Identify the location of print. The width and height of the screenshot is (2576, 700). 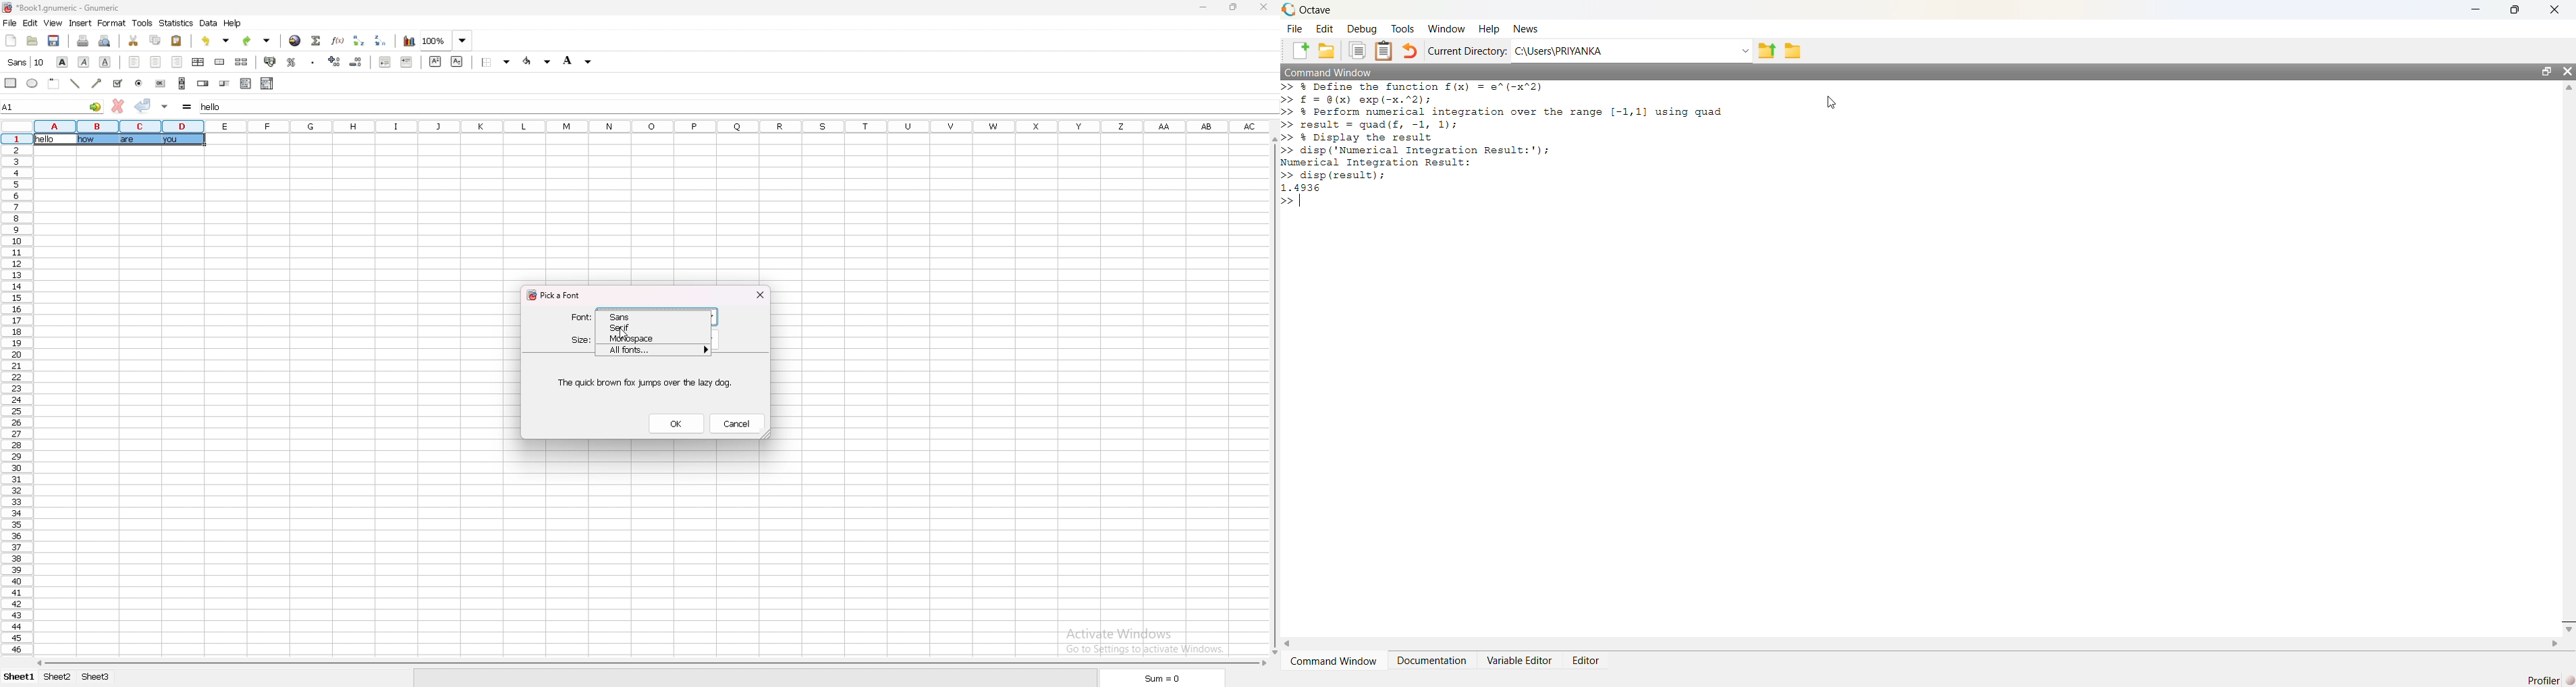
(85, 40).